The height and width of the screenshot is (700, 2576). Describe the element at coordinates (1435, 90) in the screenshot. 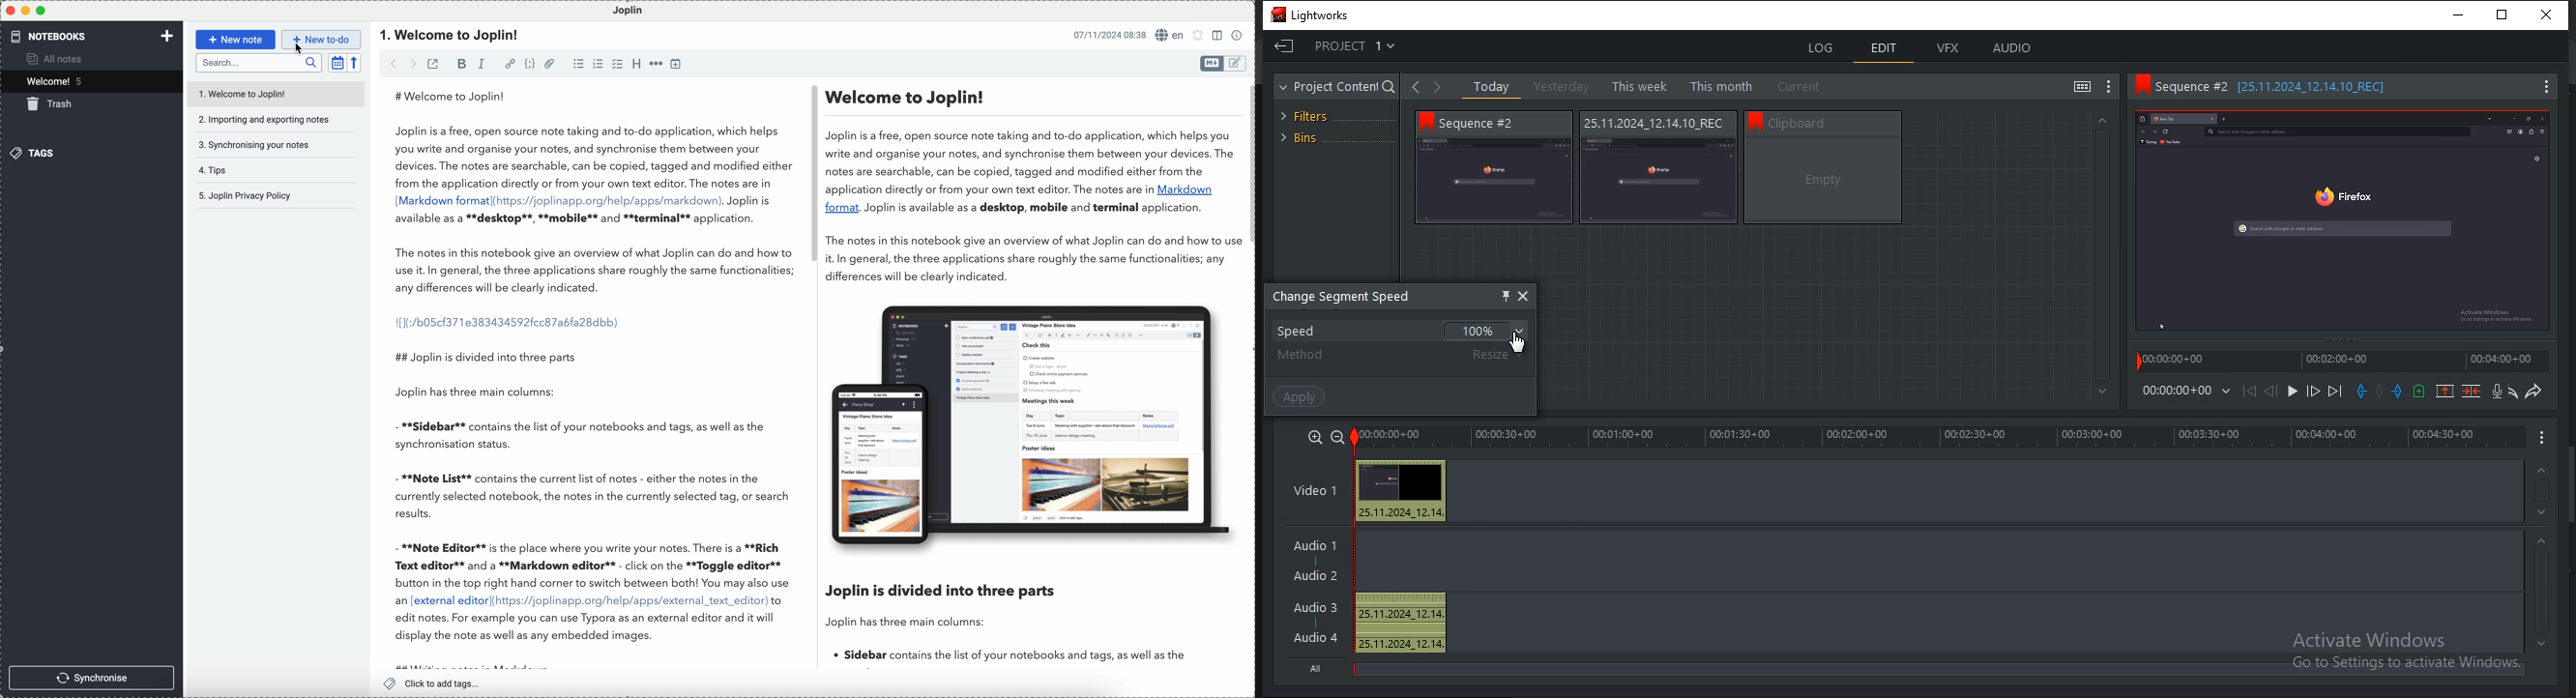

I see `Forward` at that location.